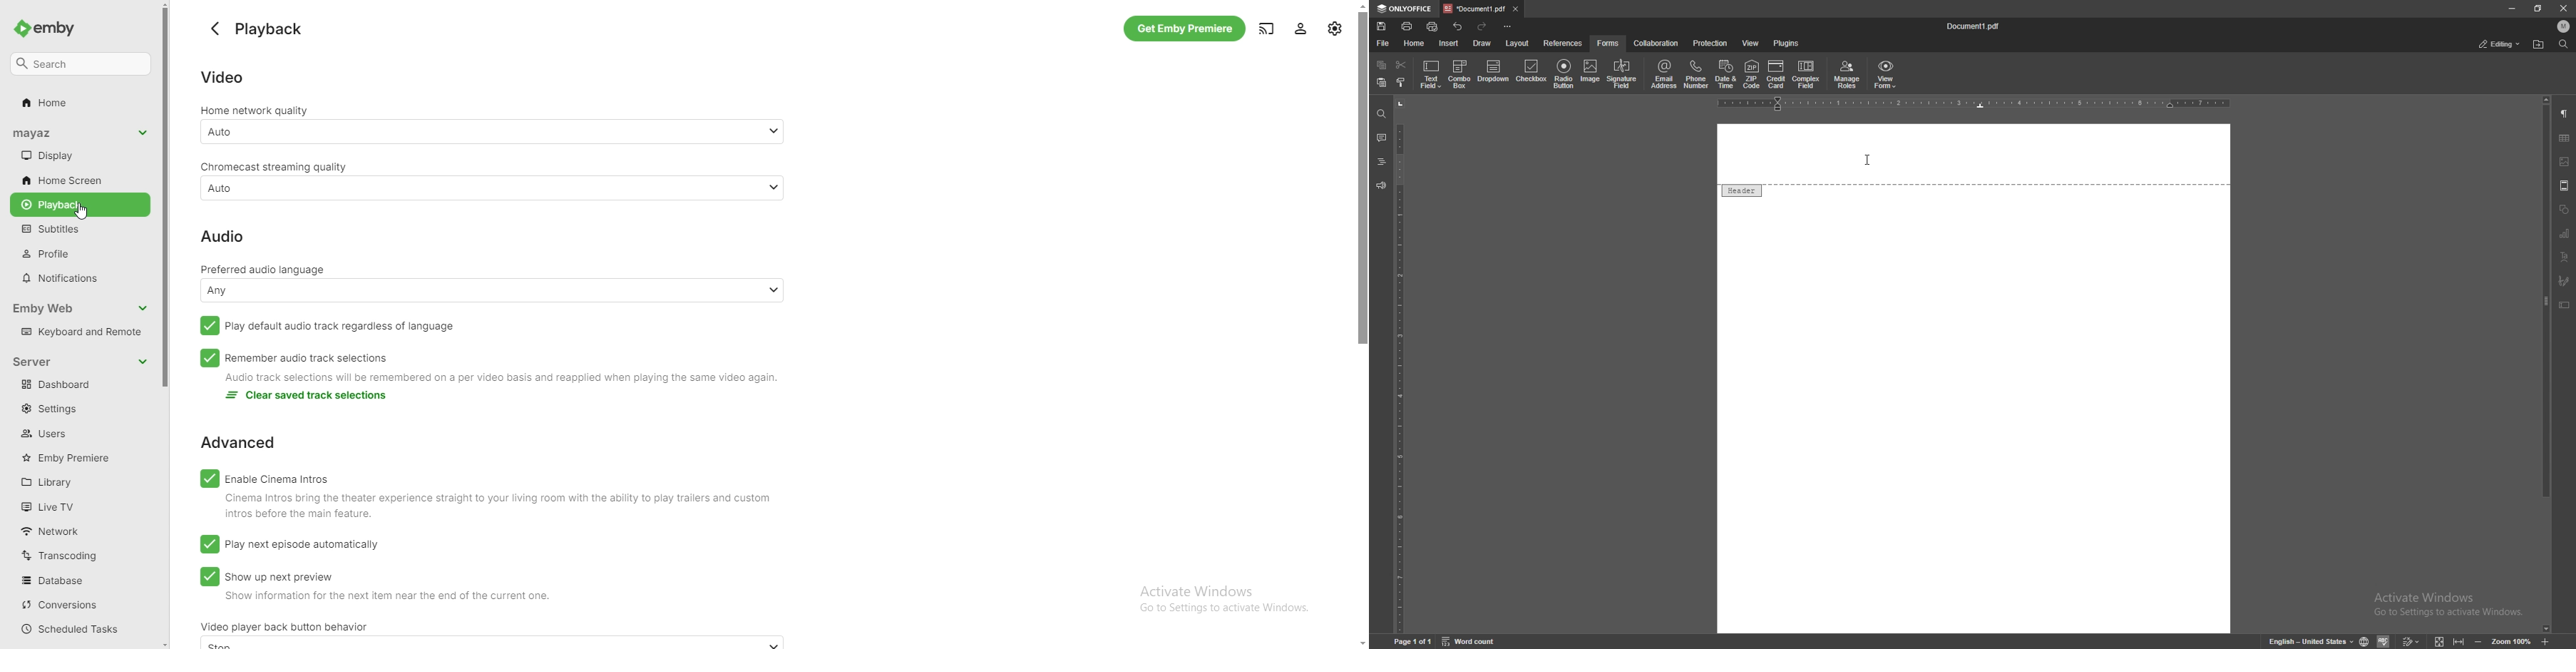  What do you see at coordinates (143, 361) in the screenshot?
I see `collapse` at bounding box center [143, 361].